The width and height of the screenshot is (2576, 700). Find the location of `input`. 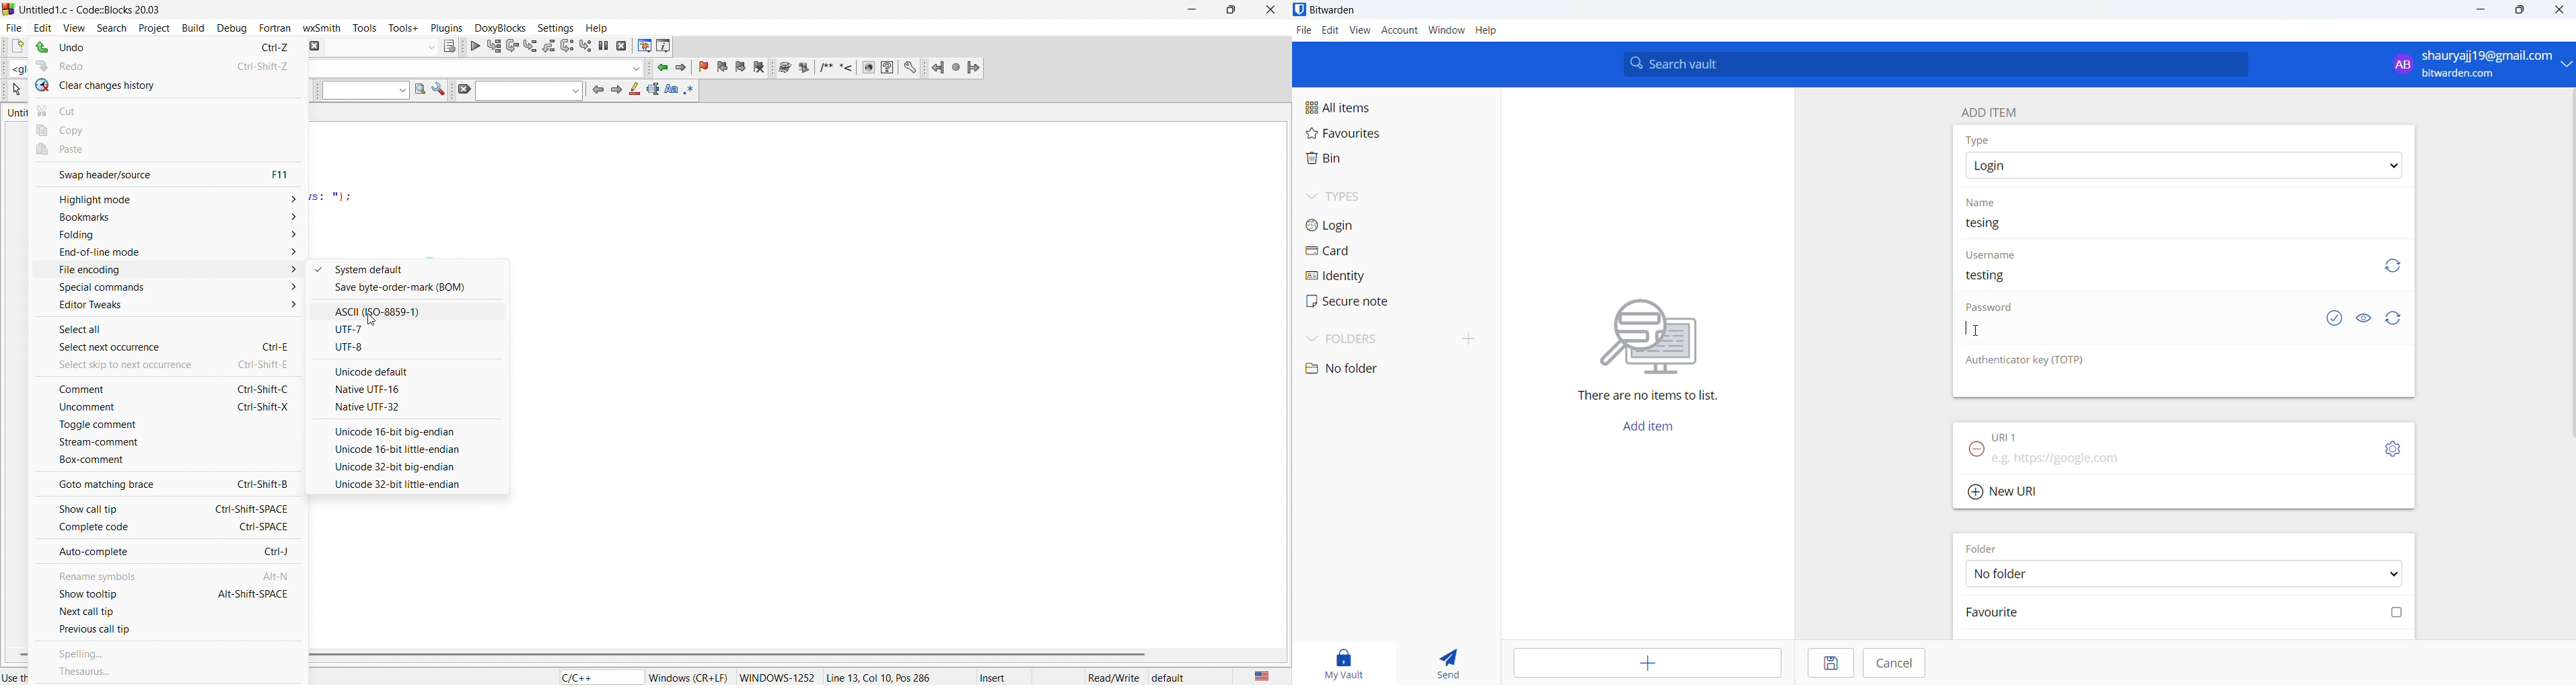

input is located at coordinates (529, 91).